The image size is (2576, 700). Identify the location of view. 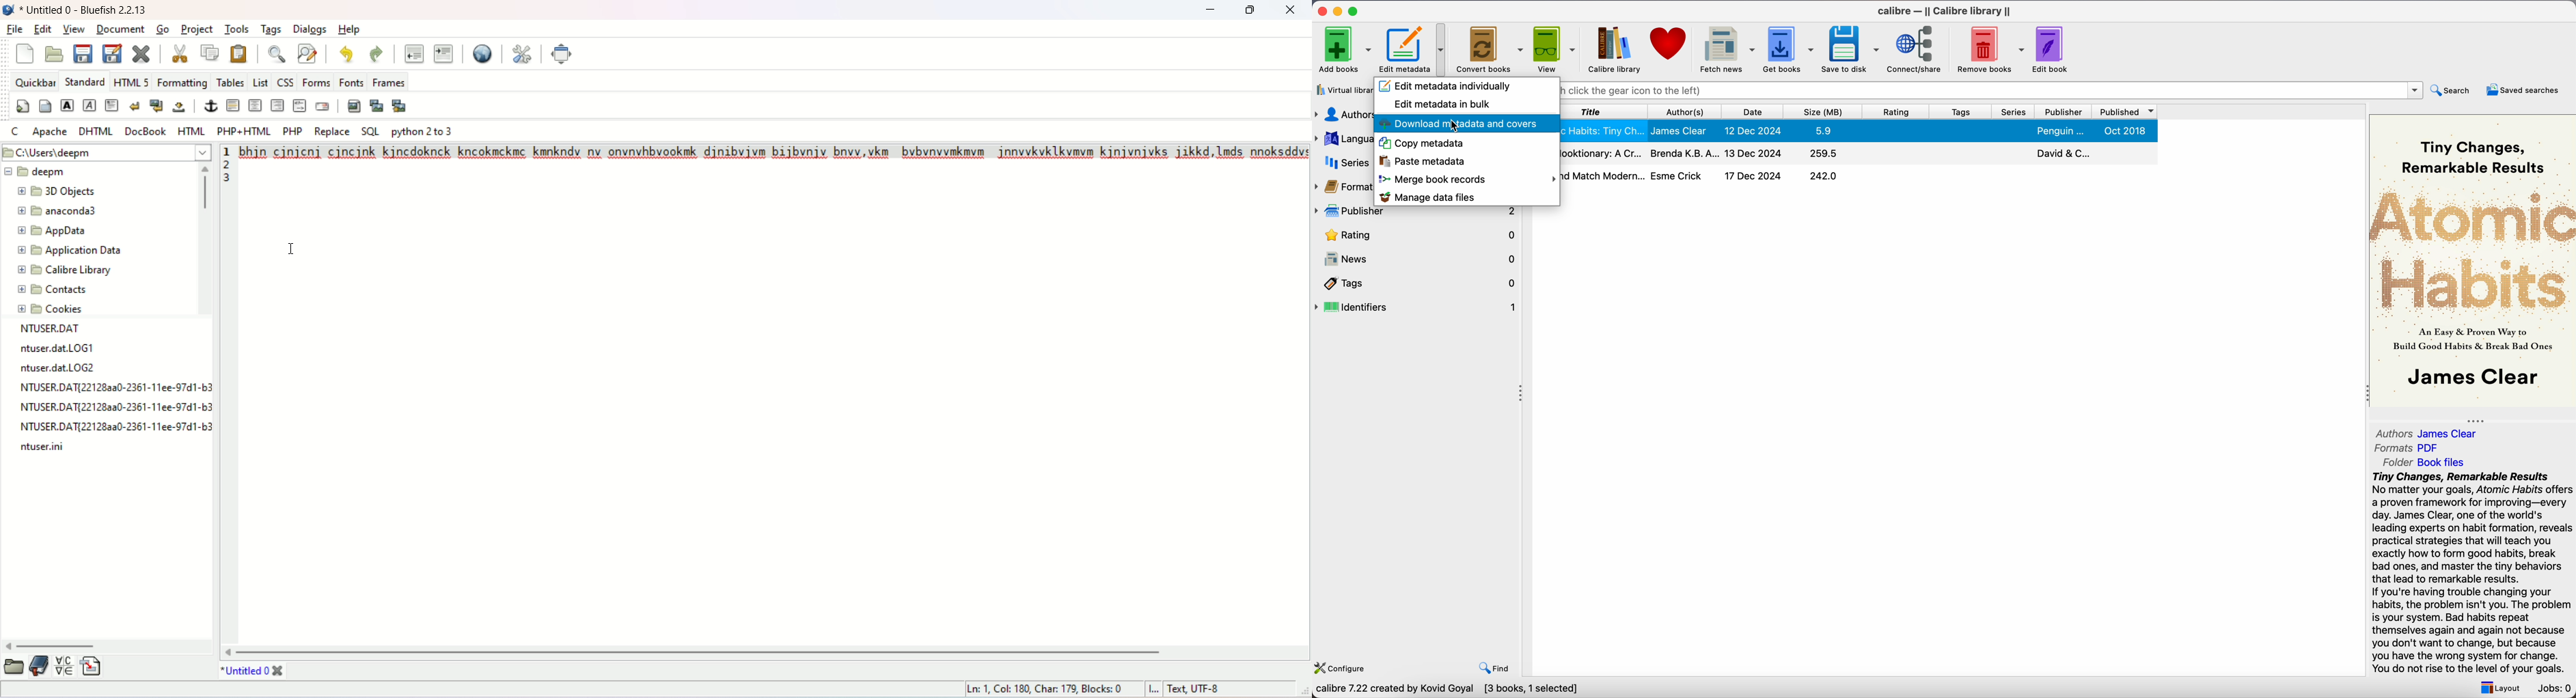
(74, 28).